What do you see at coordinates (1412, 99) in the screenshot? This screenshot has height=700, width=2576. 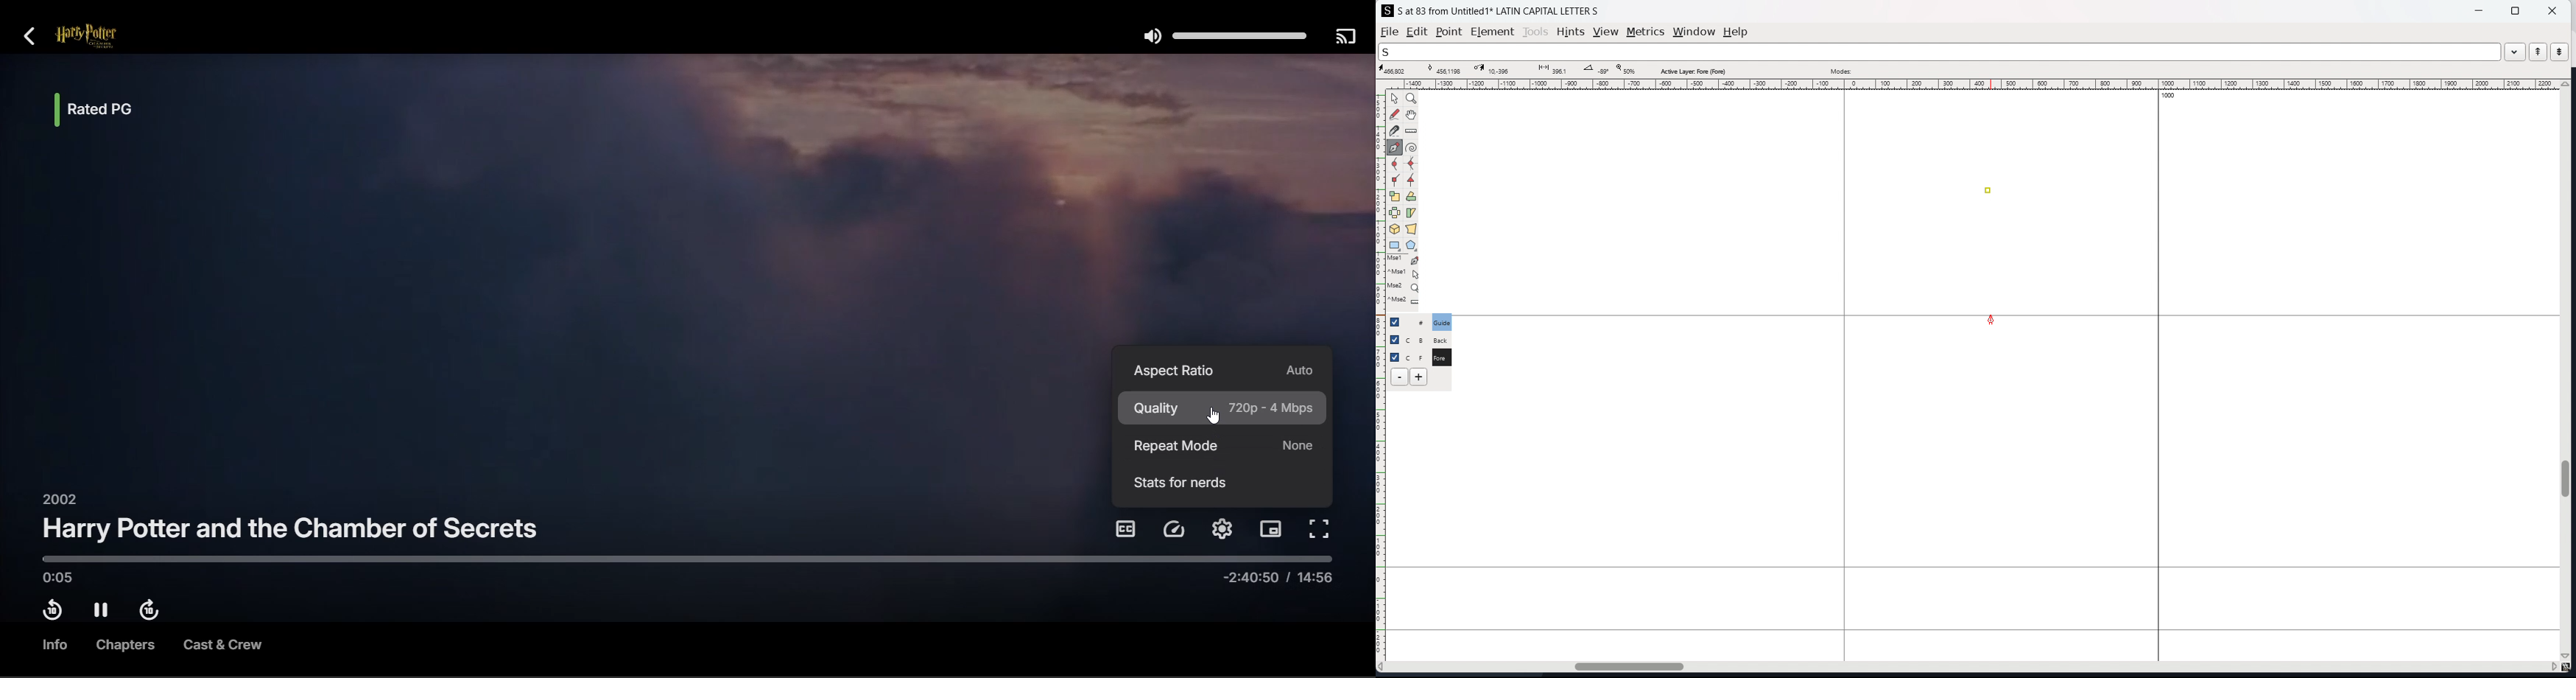 I see `magnify` at bounding box center [1412, 99].